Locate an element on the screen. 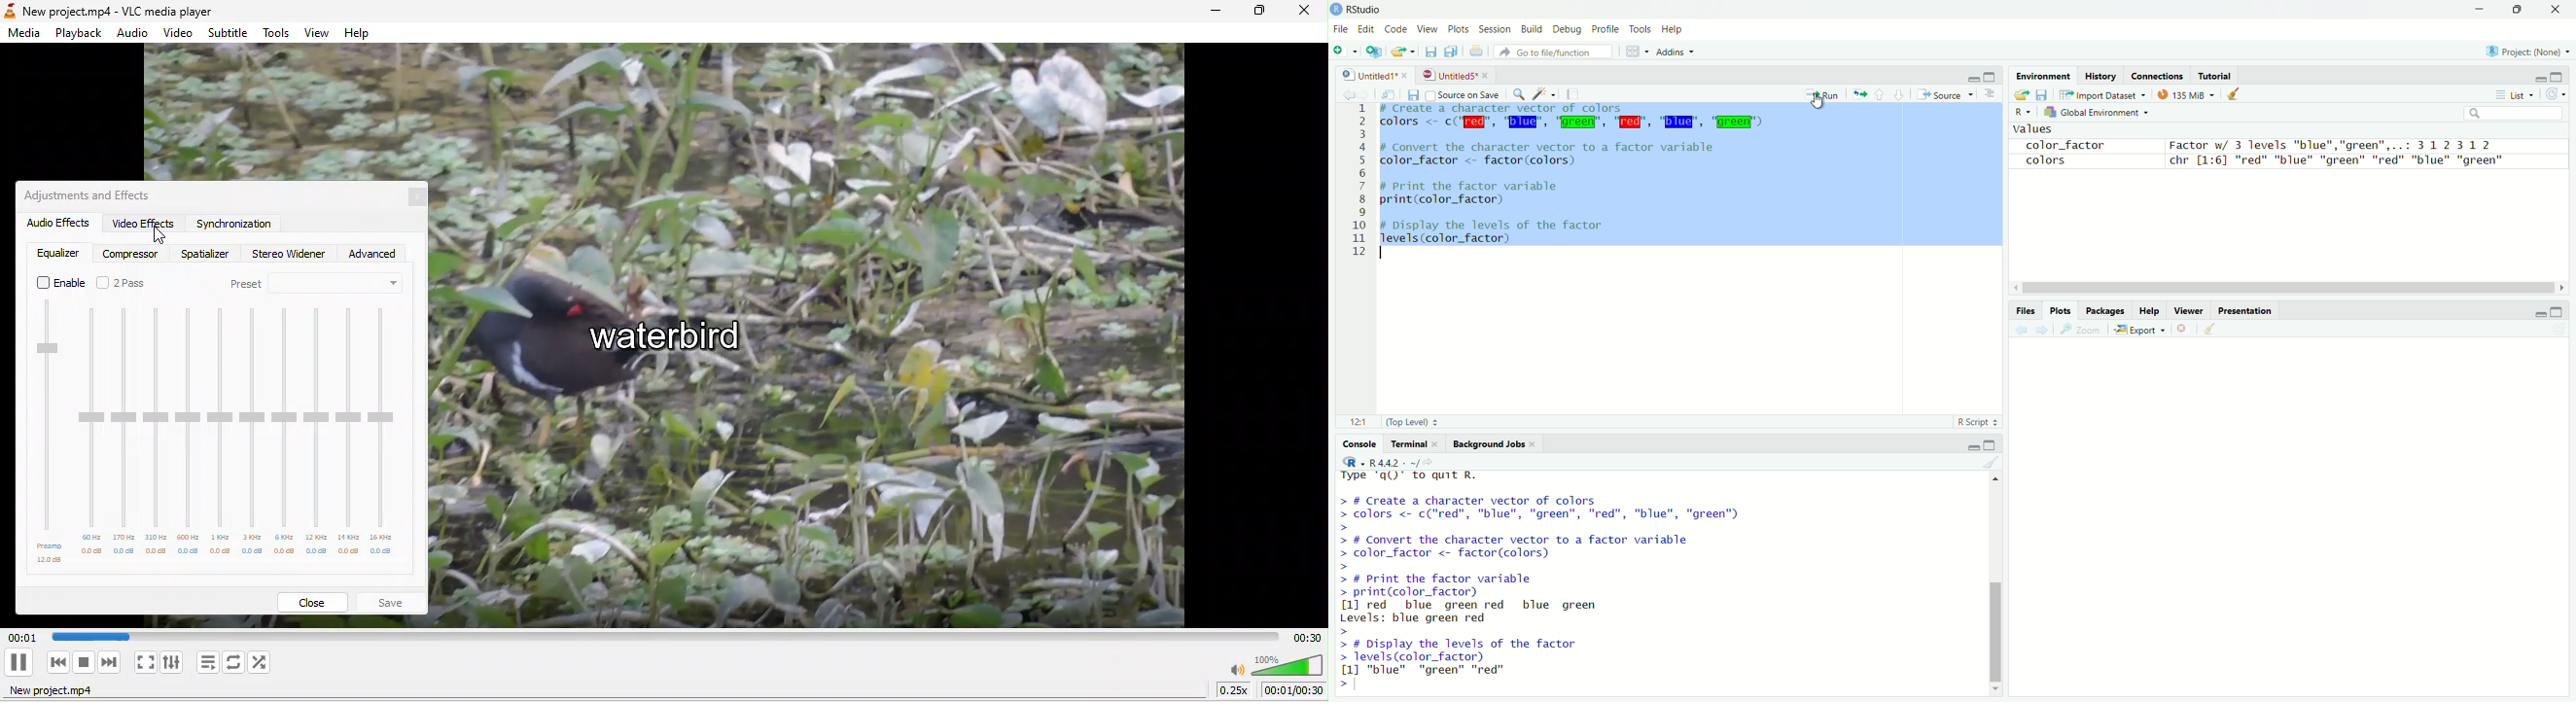 The width and height of the screenshot is (2576, 728). clear console is located at coordinates (1991, 462).